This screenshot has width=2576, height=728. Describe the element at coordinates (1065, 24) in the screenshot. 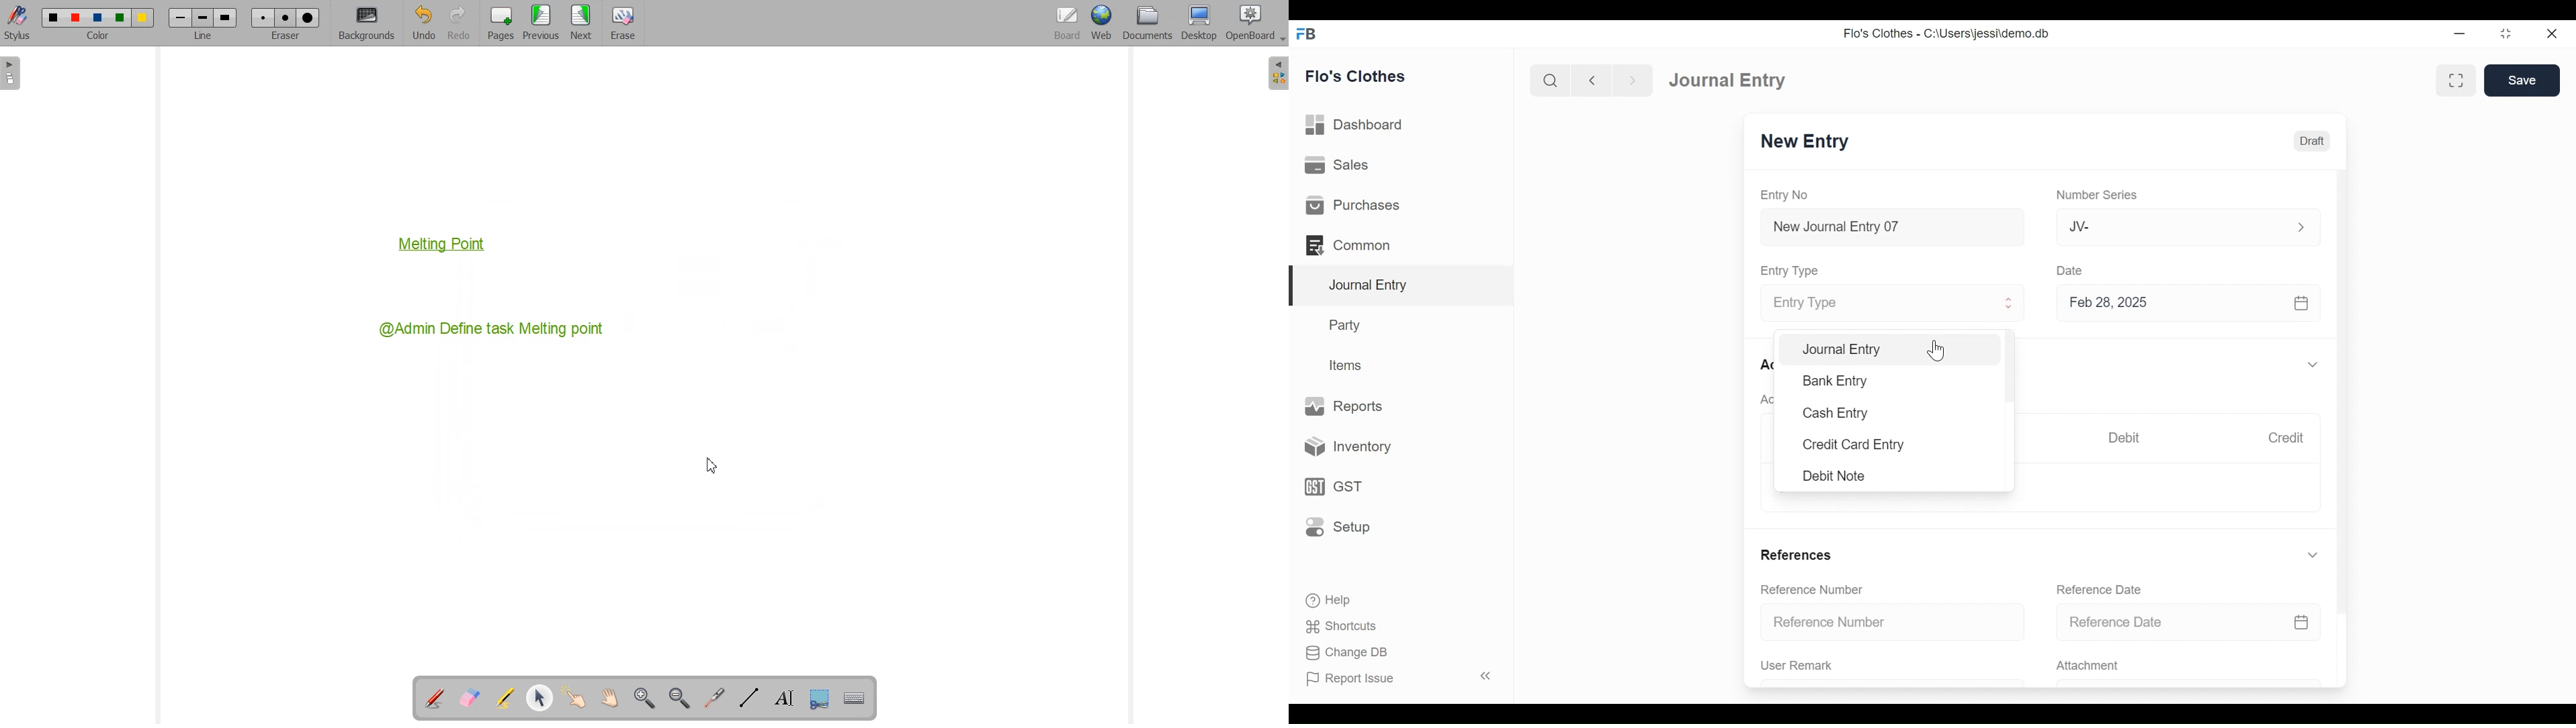

I see `Board` at that location.